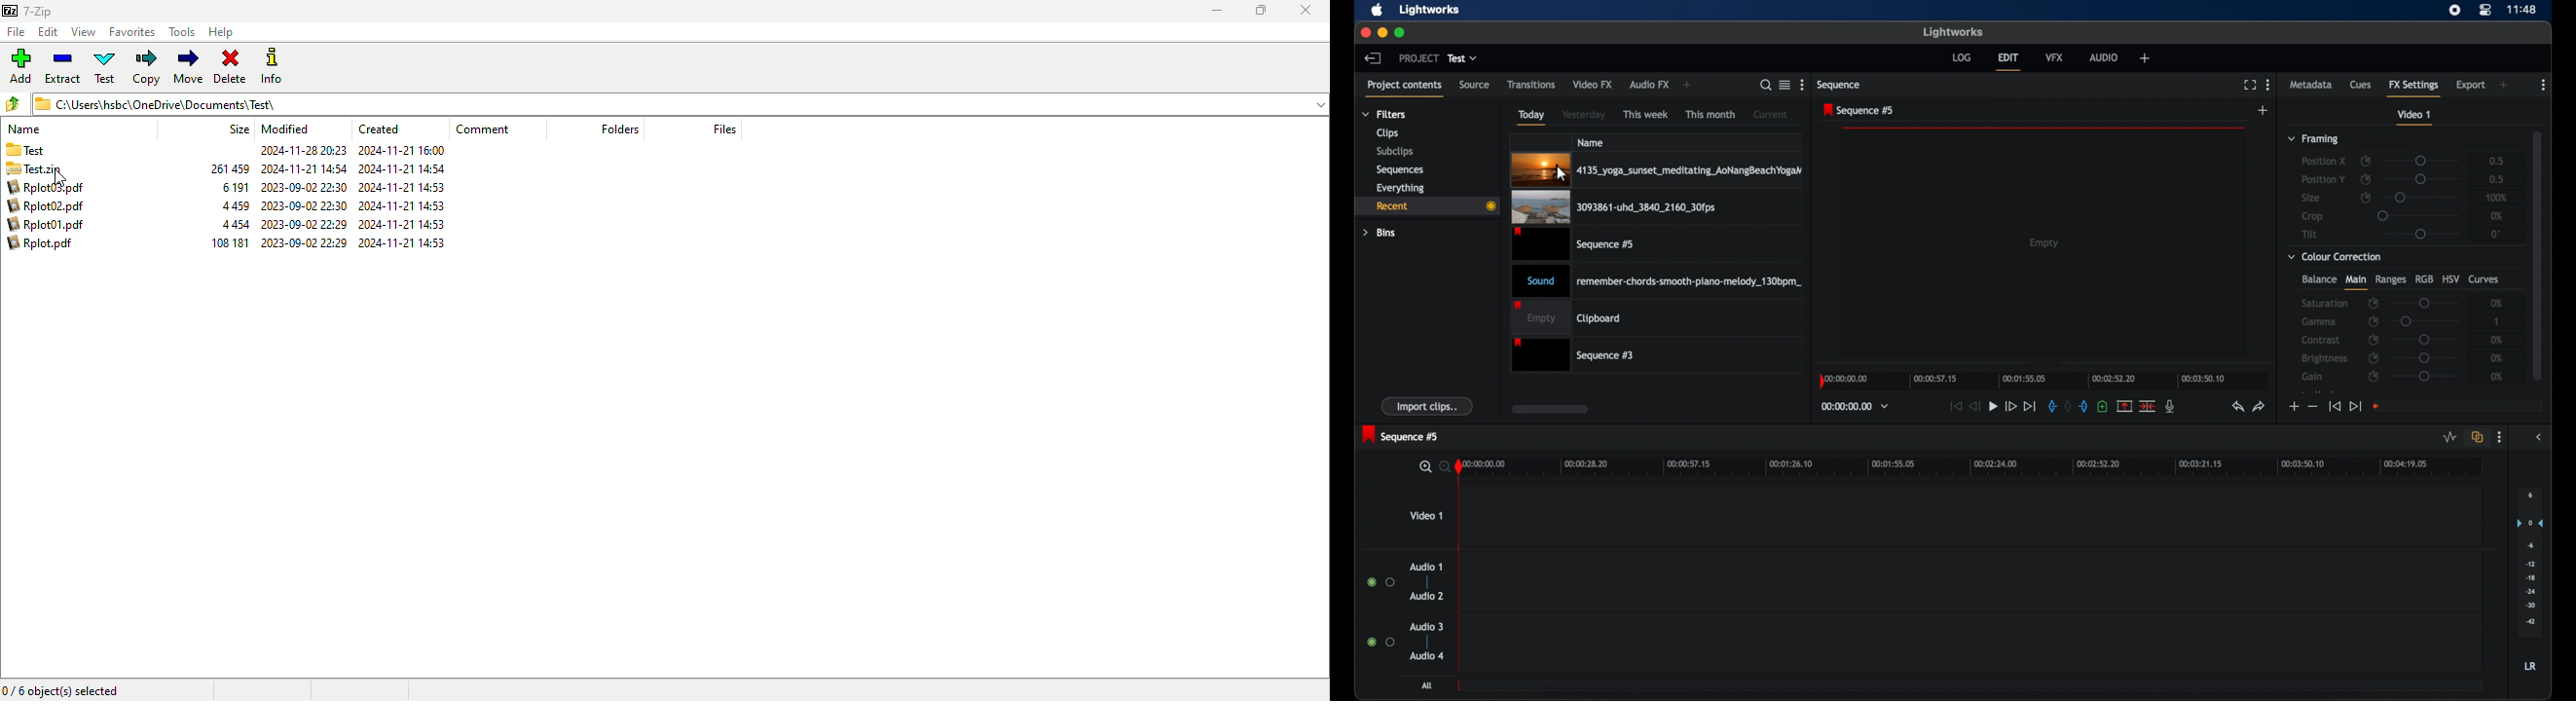  I want to click on cursor, so click(60, 178).